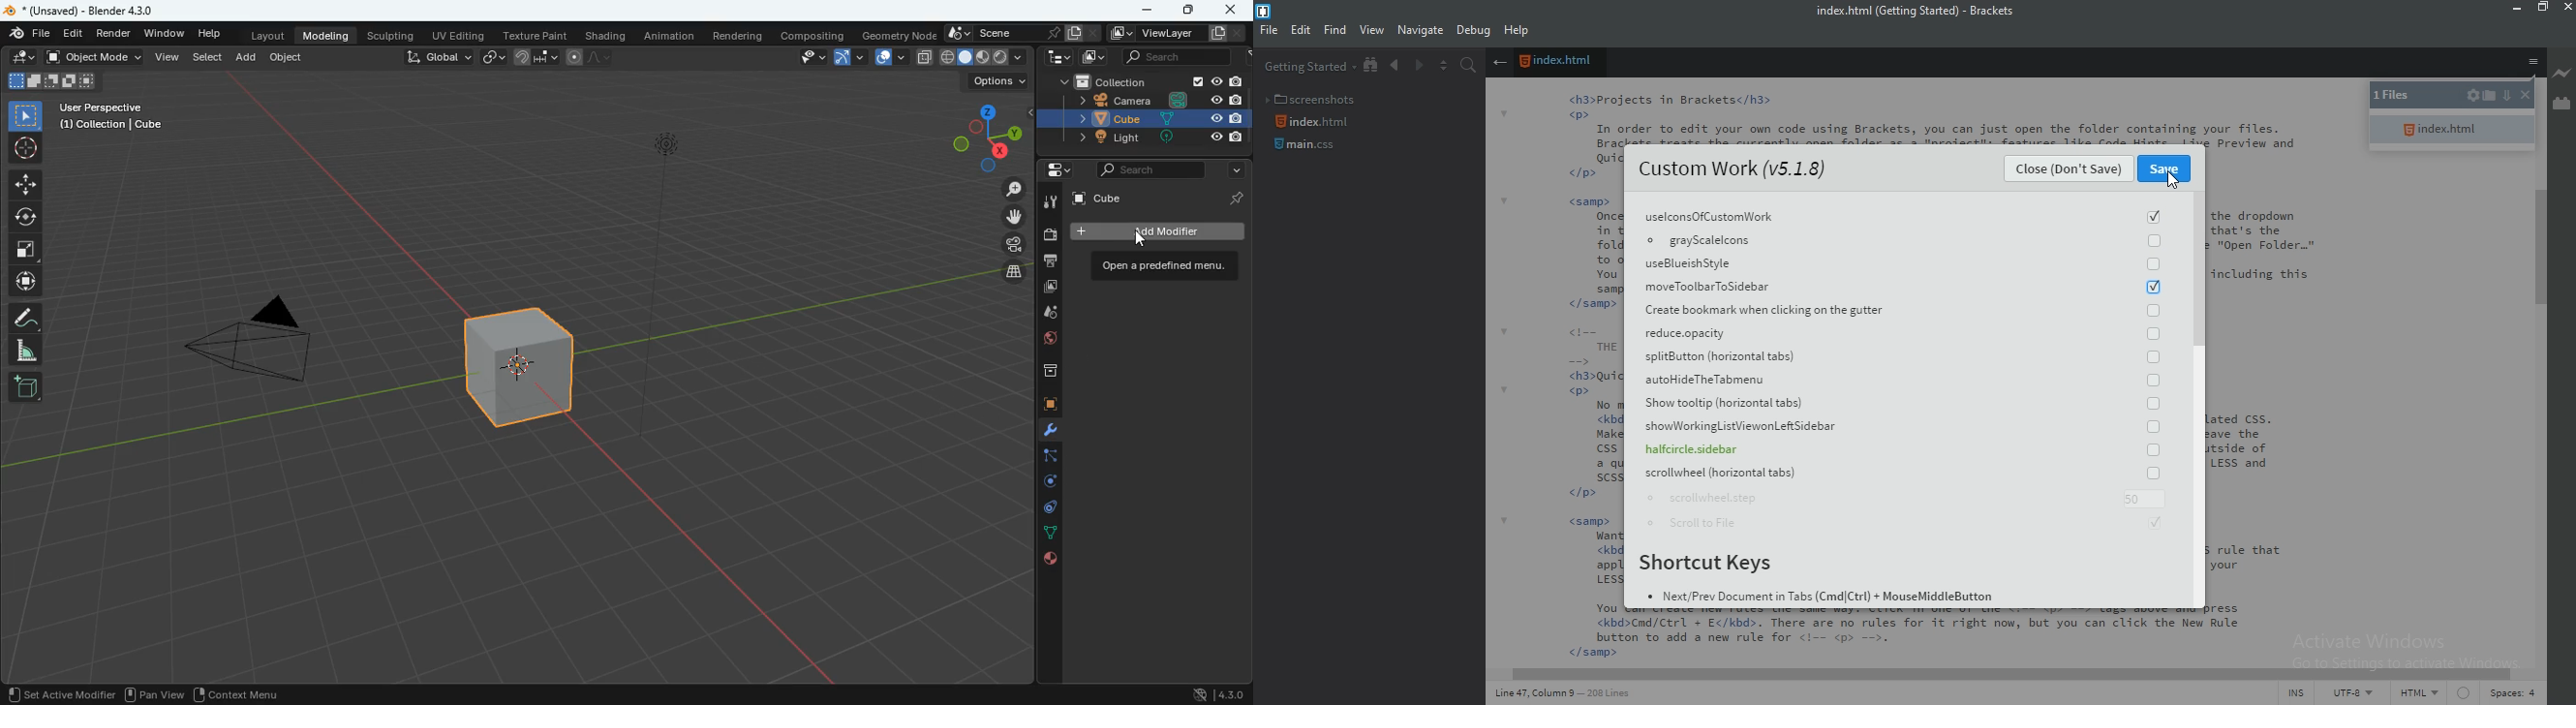 The image size is (2576, 728). What do you see at coordinates (1896, 475) in the screenshot?
I see `scrollwheel horizontal tabs` at bounding box center [1896, 475].